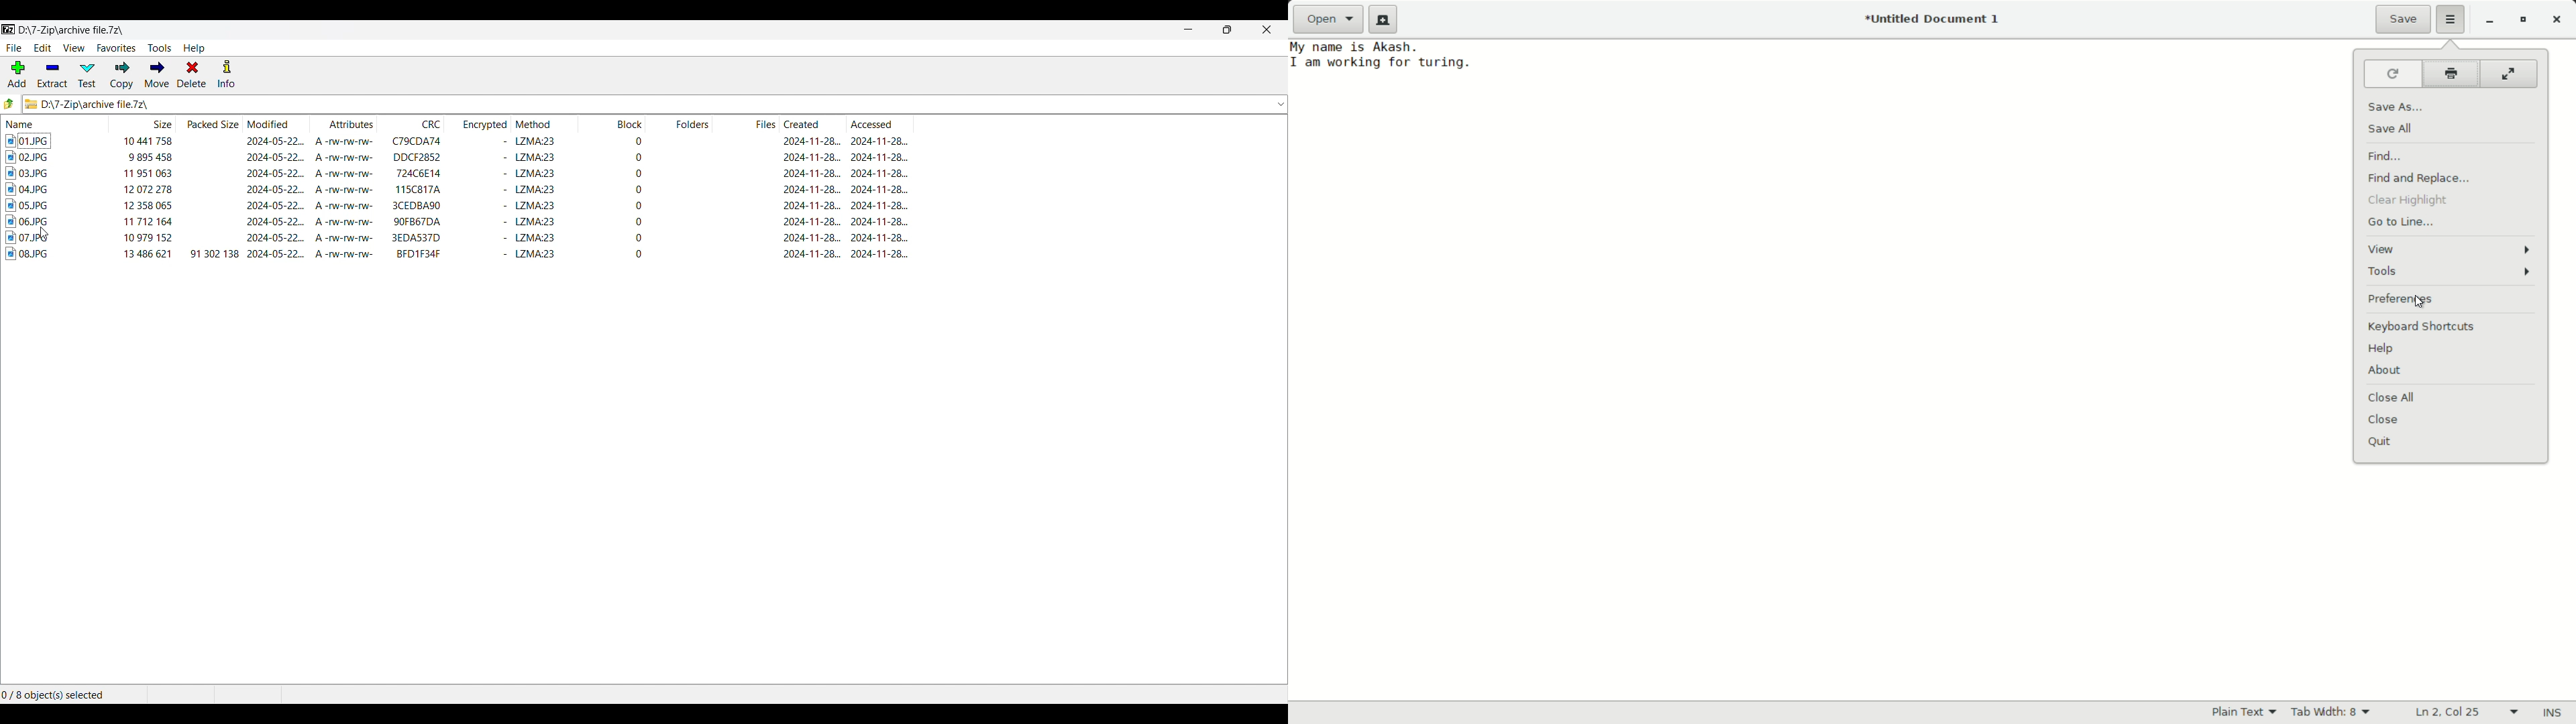 This screenshot has height=728, width=2576. What do you see at coordinates (1189, 29) in the screenshot?
I see `Minimize` at bounding box center [1189, 29].